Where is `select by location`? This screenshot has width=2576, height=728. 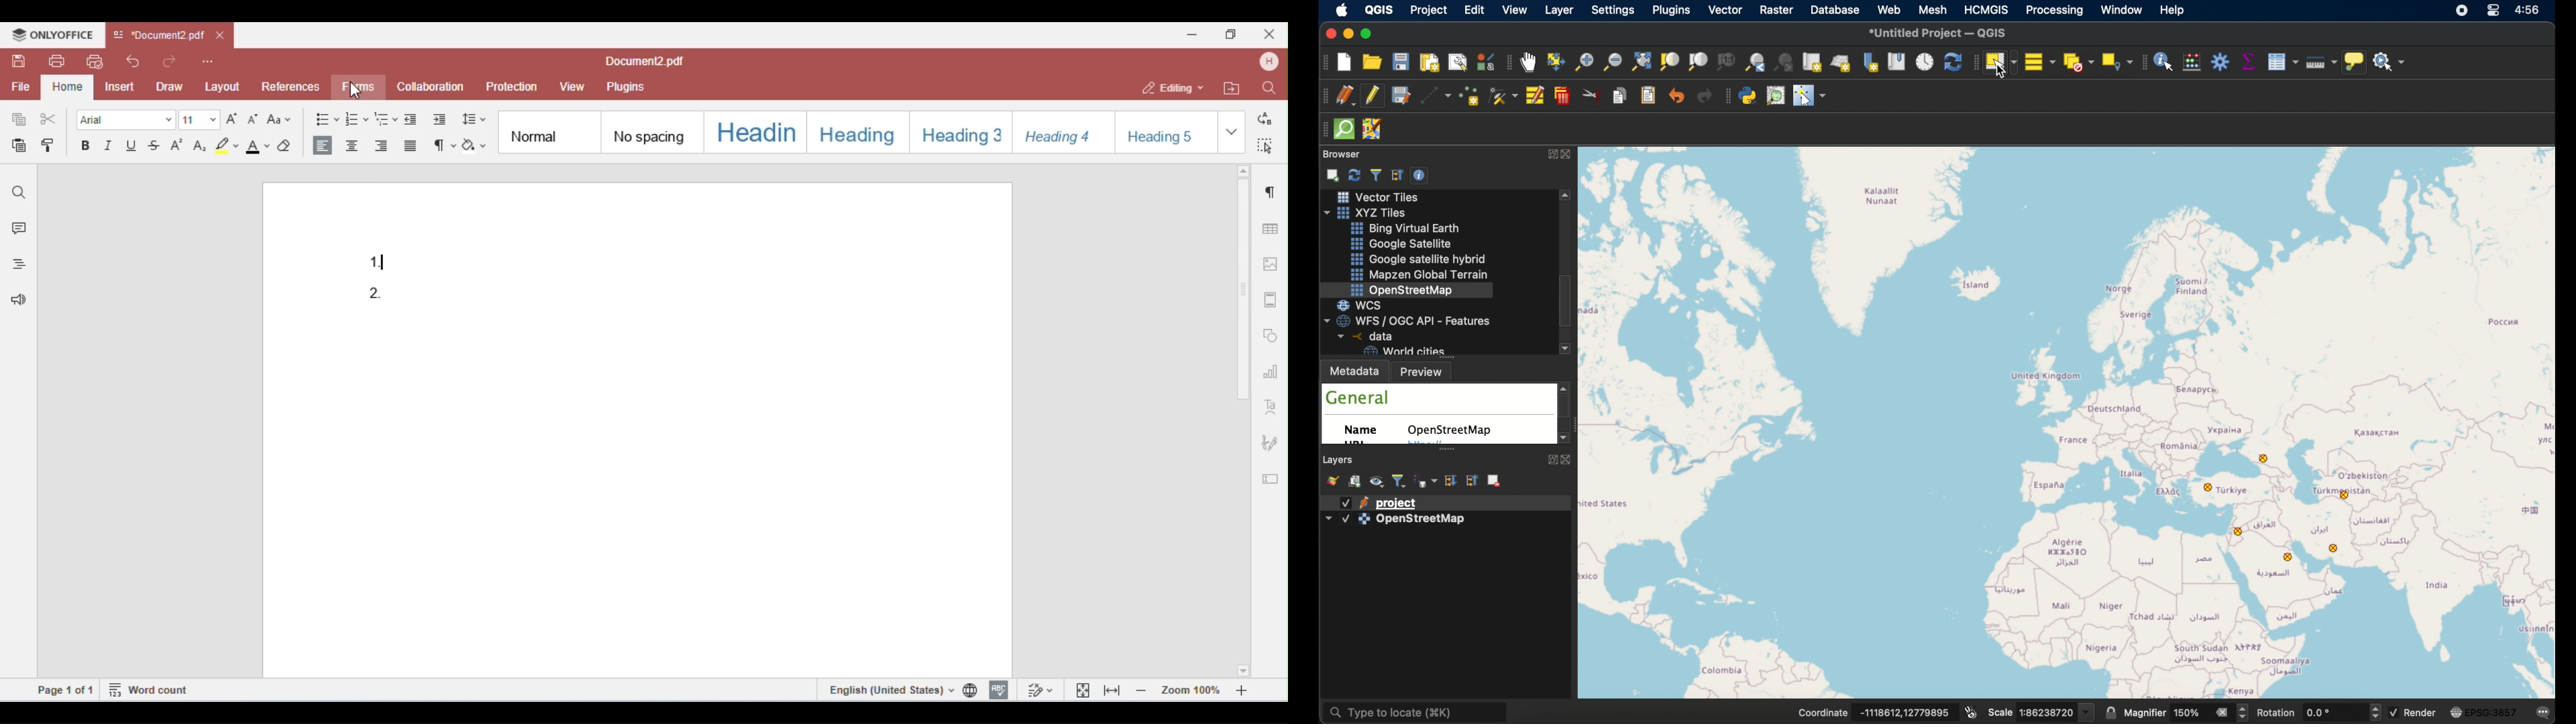
select by location is located at coordinates (2115, 62).